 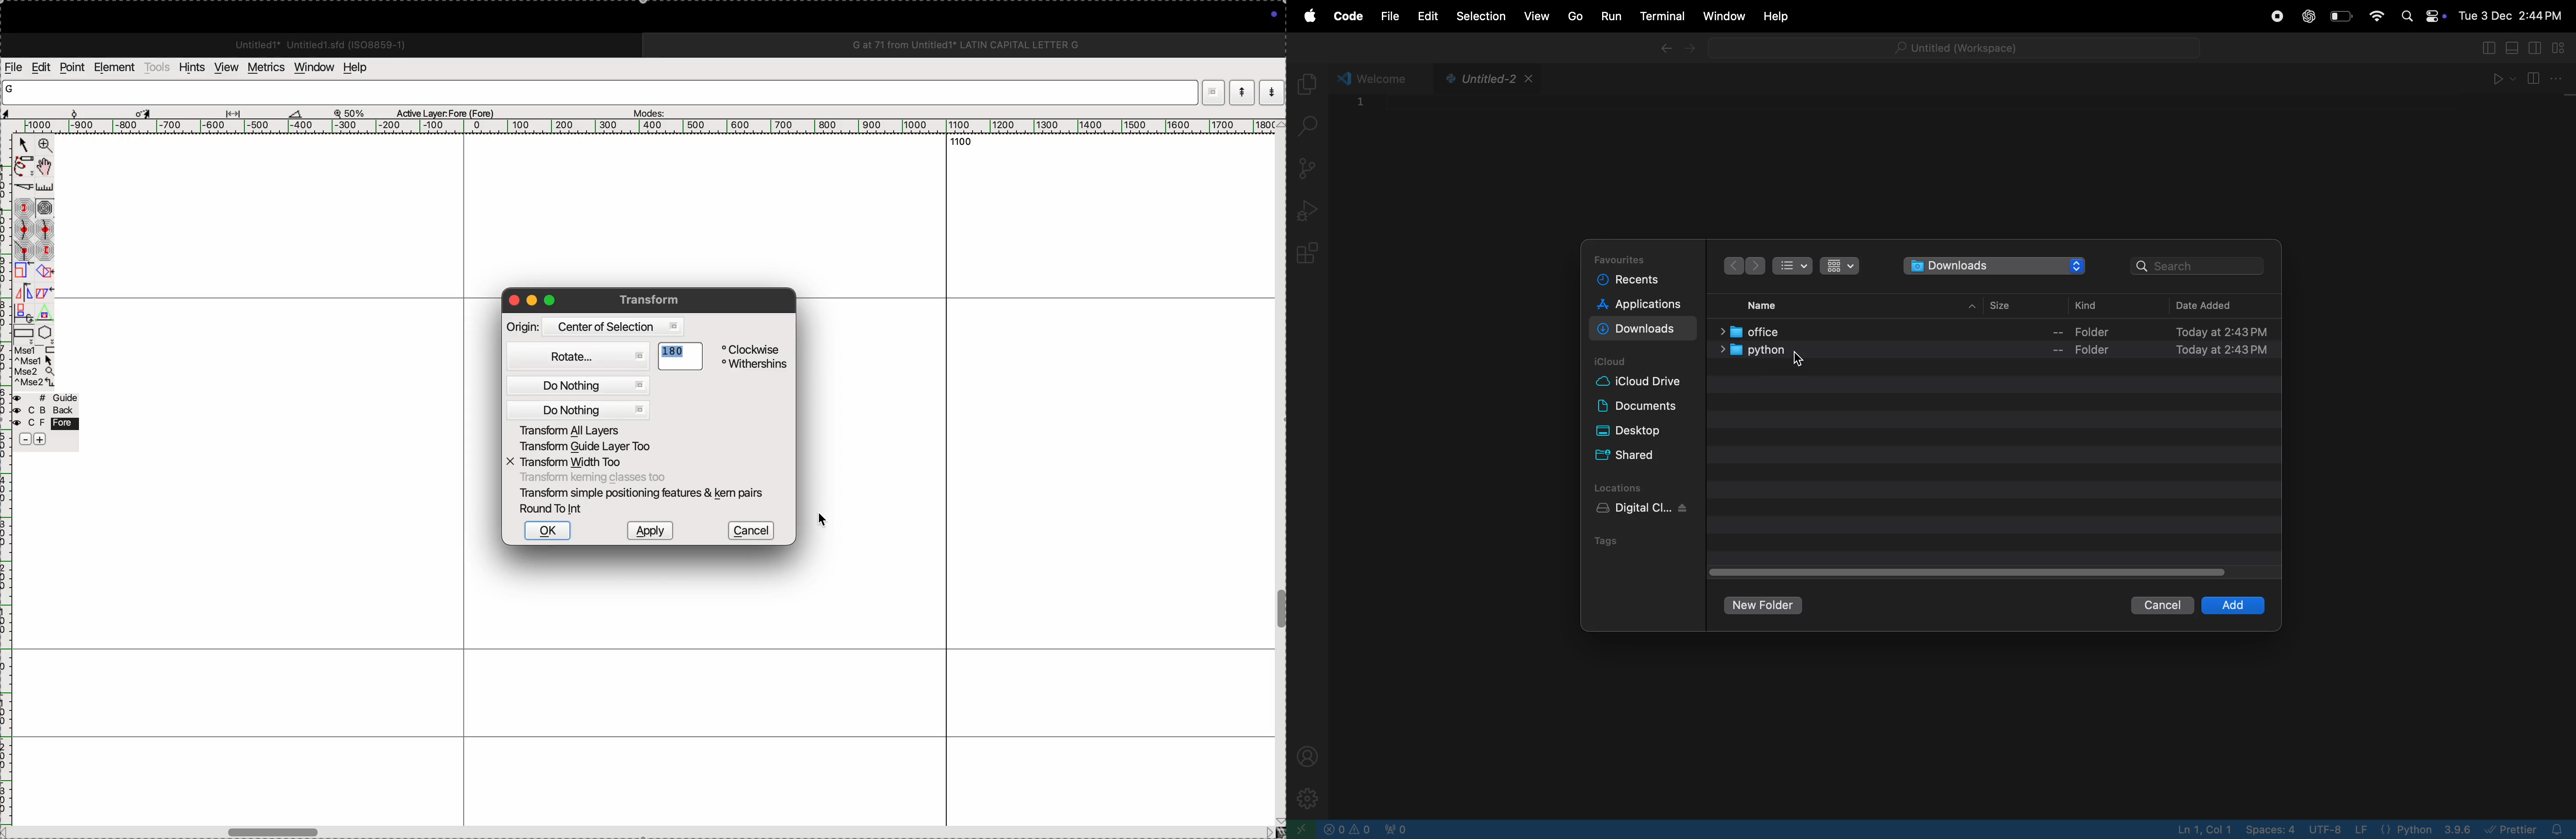 What do you see at coordinates (601, 93) in the screenshot?
I see `word list input` at bounding box center [601, 93].